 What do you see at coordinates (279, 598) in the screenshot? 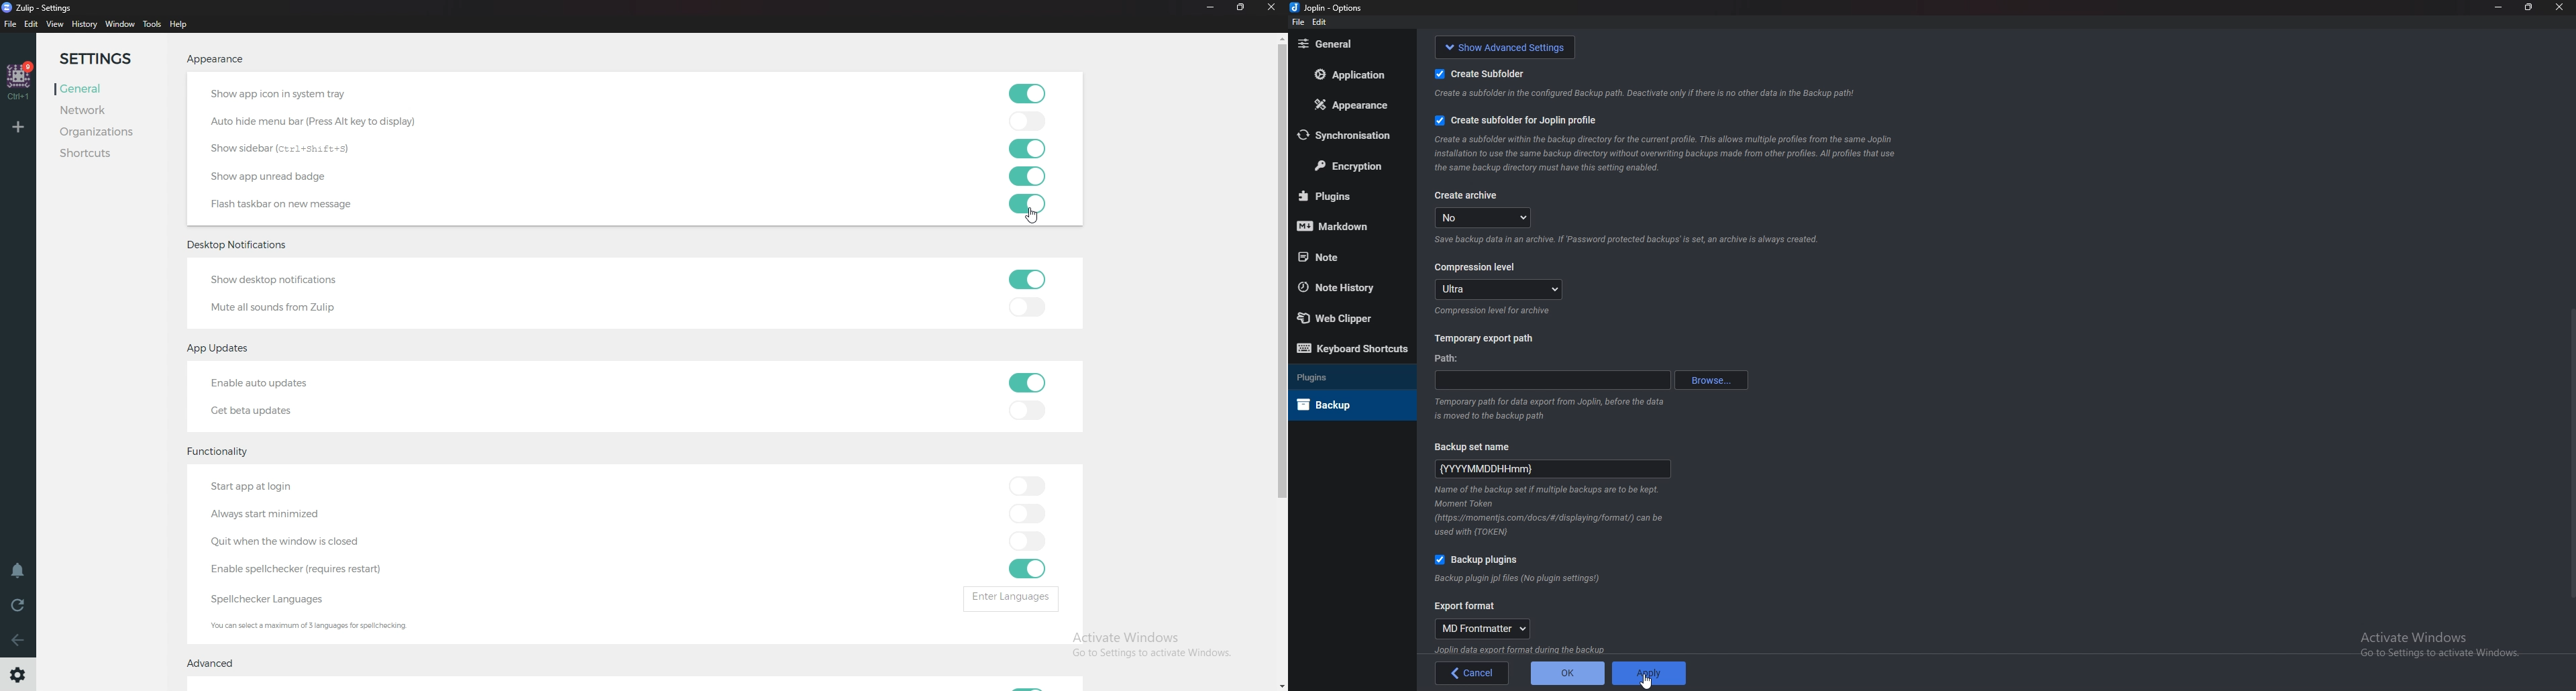
I see `Spellchecker languages` at bounding box center [279, 598].